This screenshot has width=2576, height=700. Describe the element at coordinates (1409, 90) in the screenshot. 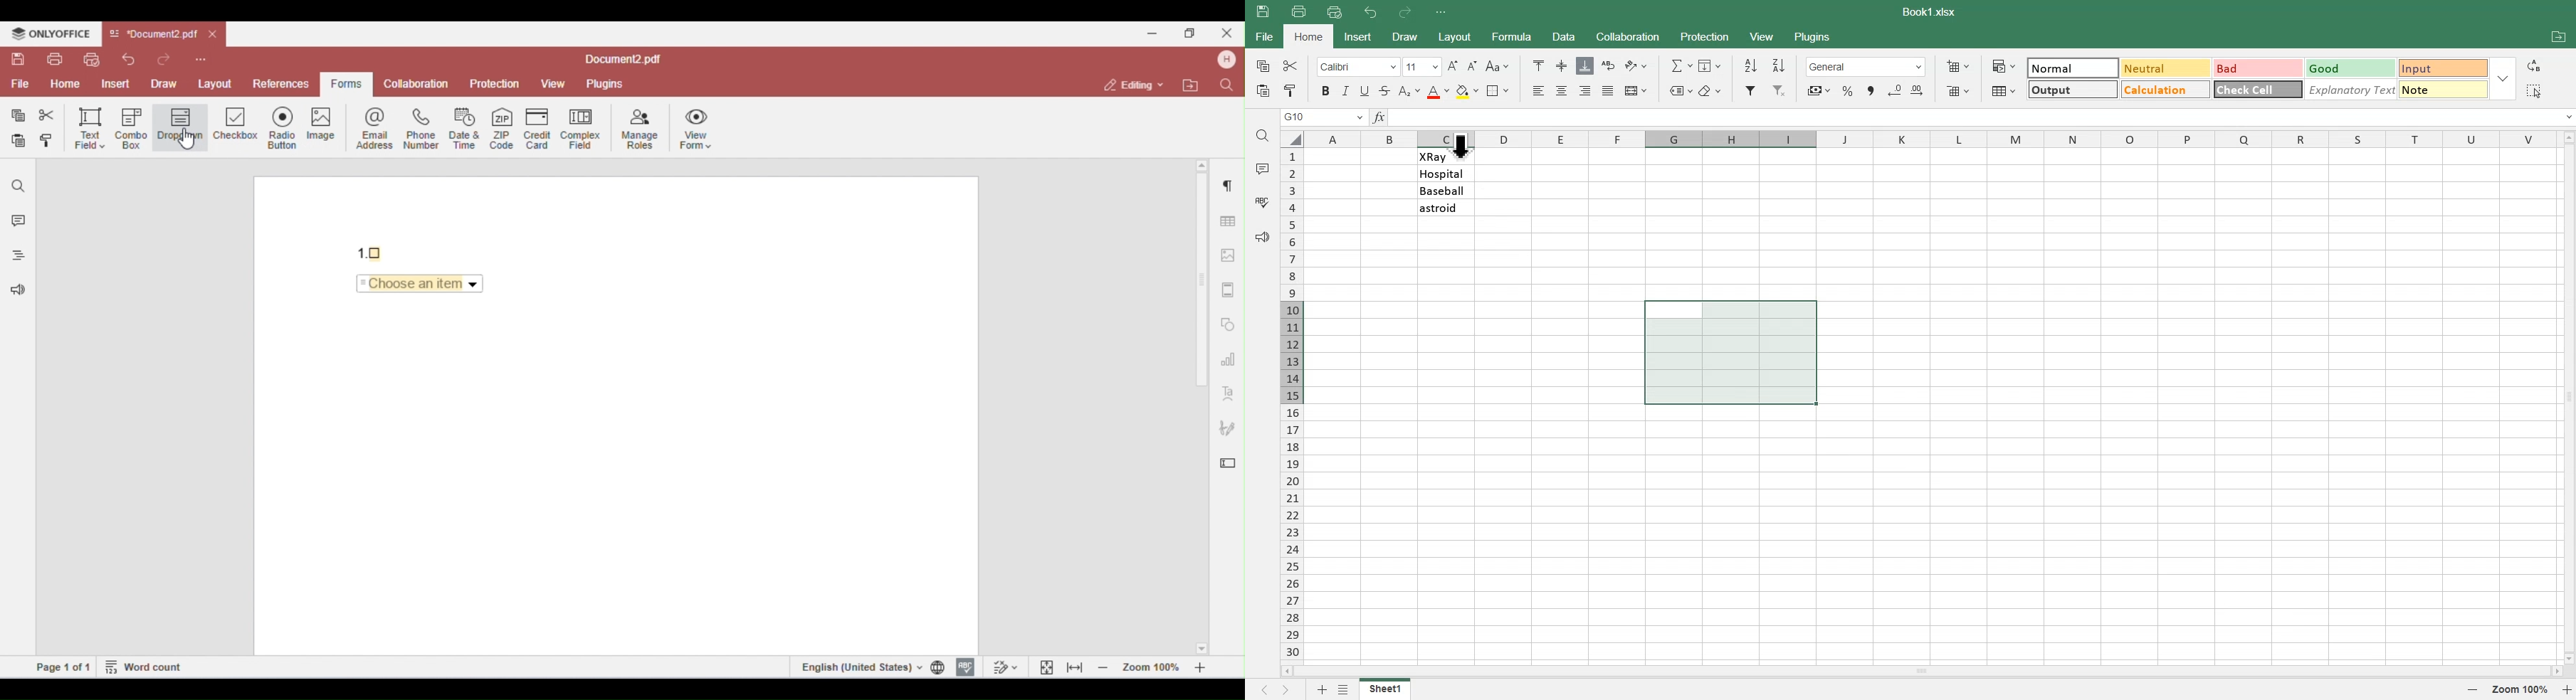

I see `Subscript` at that location.